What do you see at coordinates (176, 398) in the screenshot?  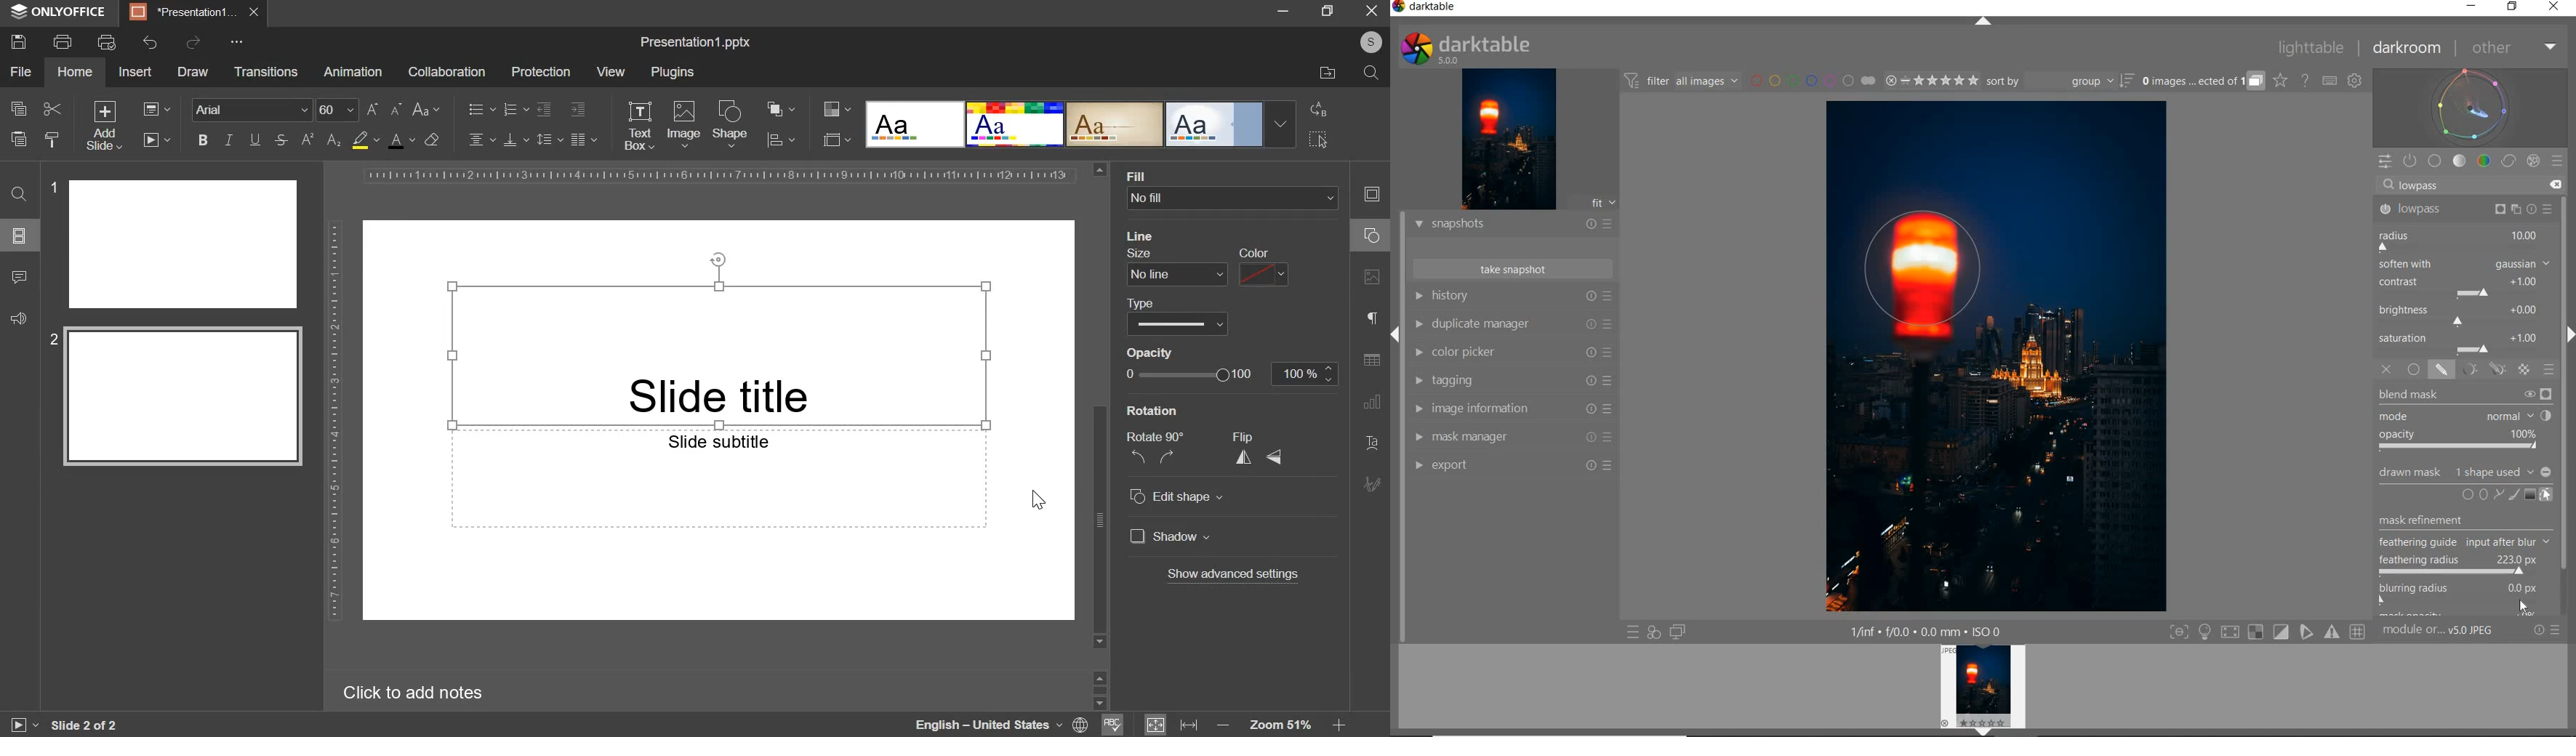 I see `slide 2` at bounding box center [176, 398].